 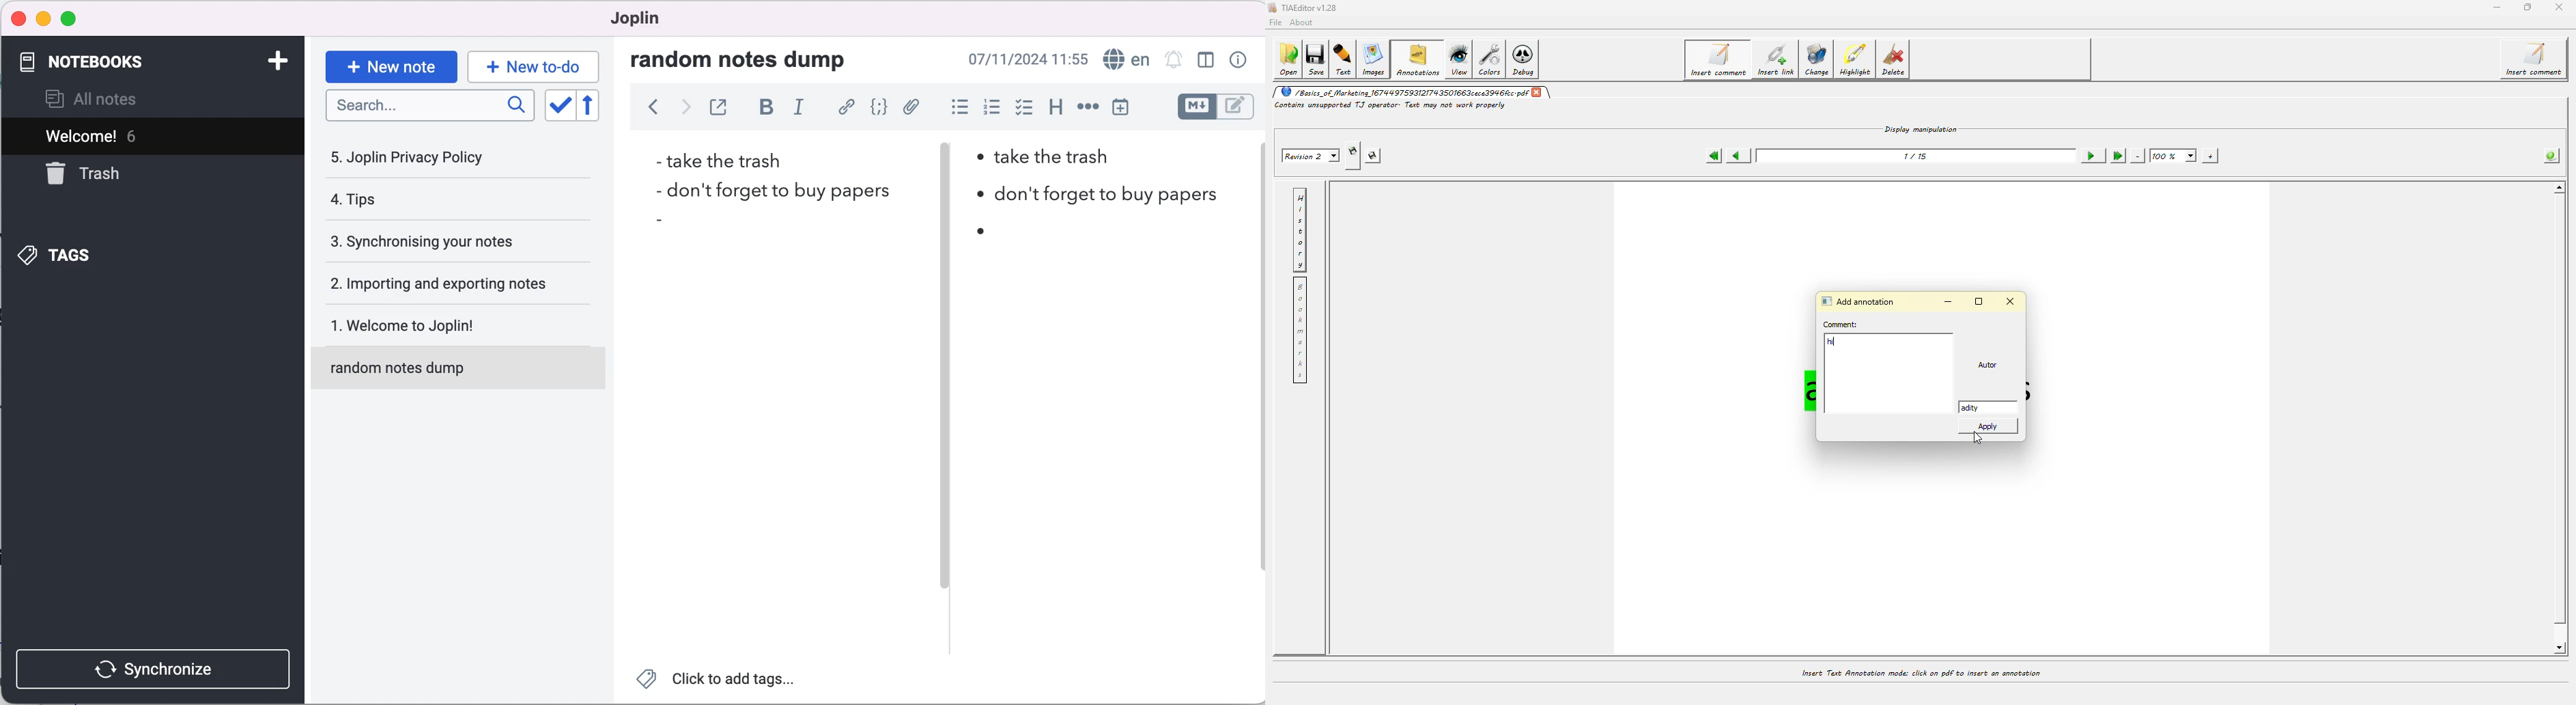 I want to click on language, so click(x=1126, y=58).